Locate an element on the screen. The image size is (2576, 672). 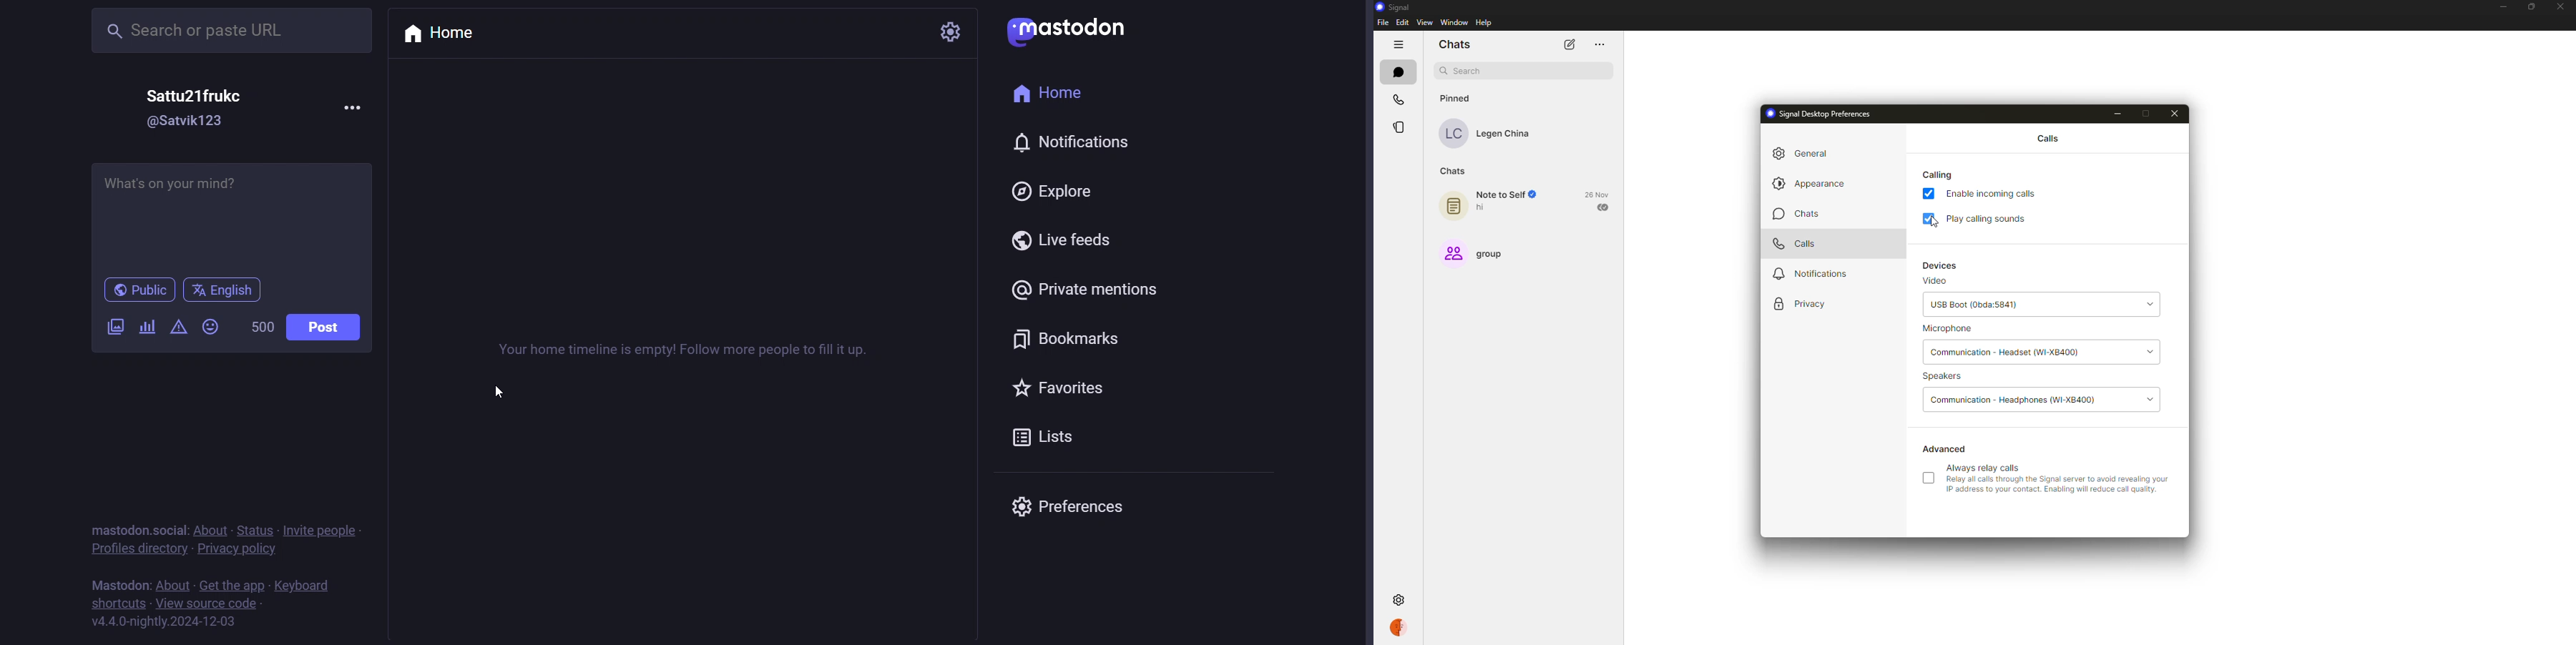
view is located at coordinates (1428, 23).